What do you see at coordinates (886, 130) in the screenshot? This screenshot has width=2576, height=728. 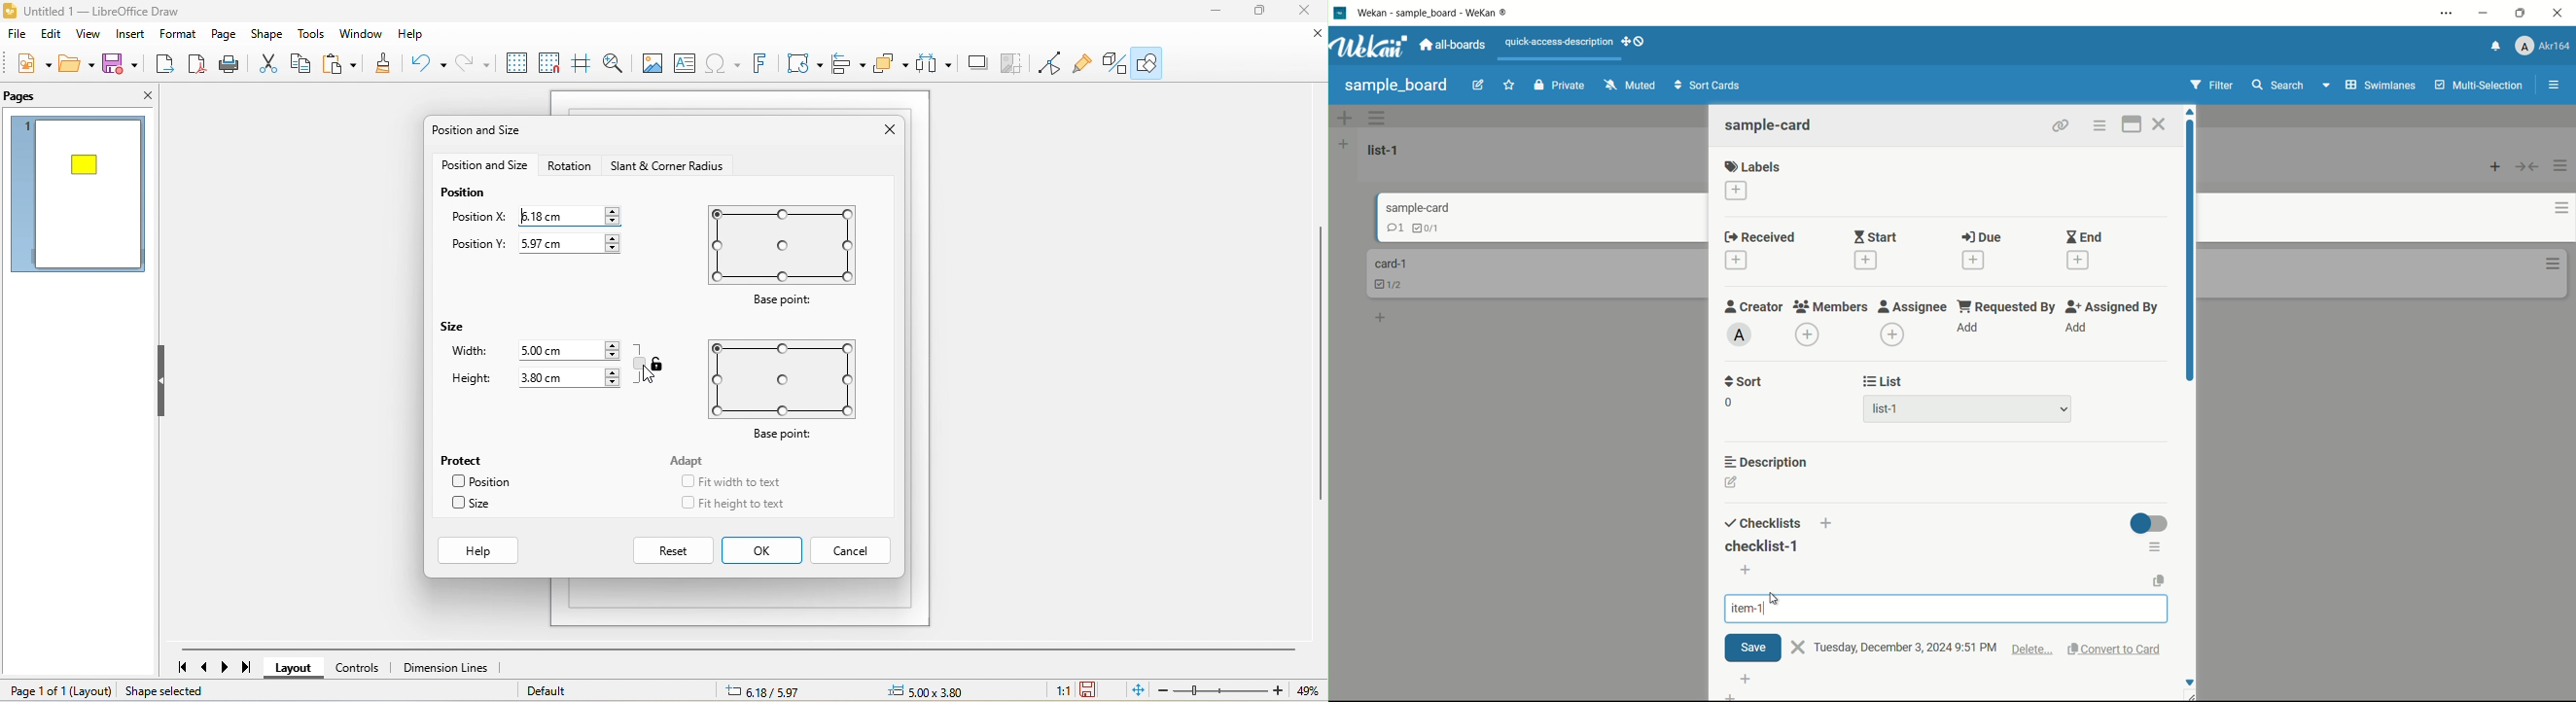 I see `close` at bounding box center [886, 130].